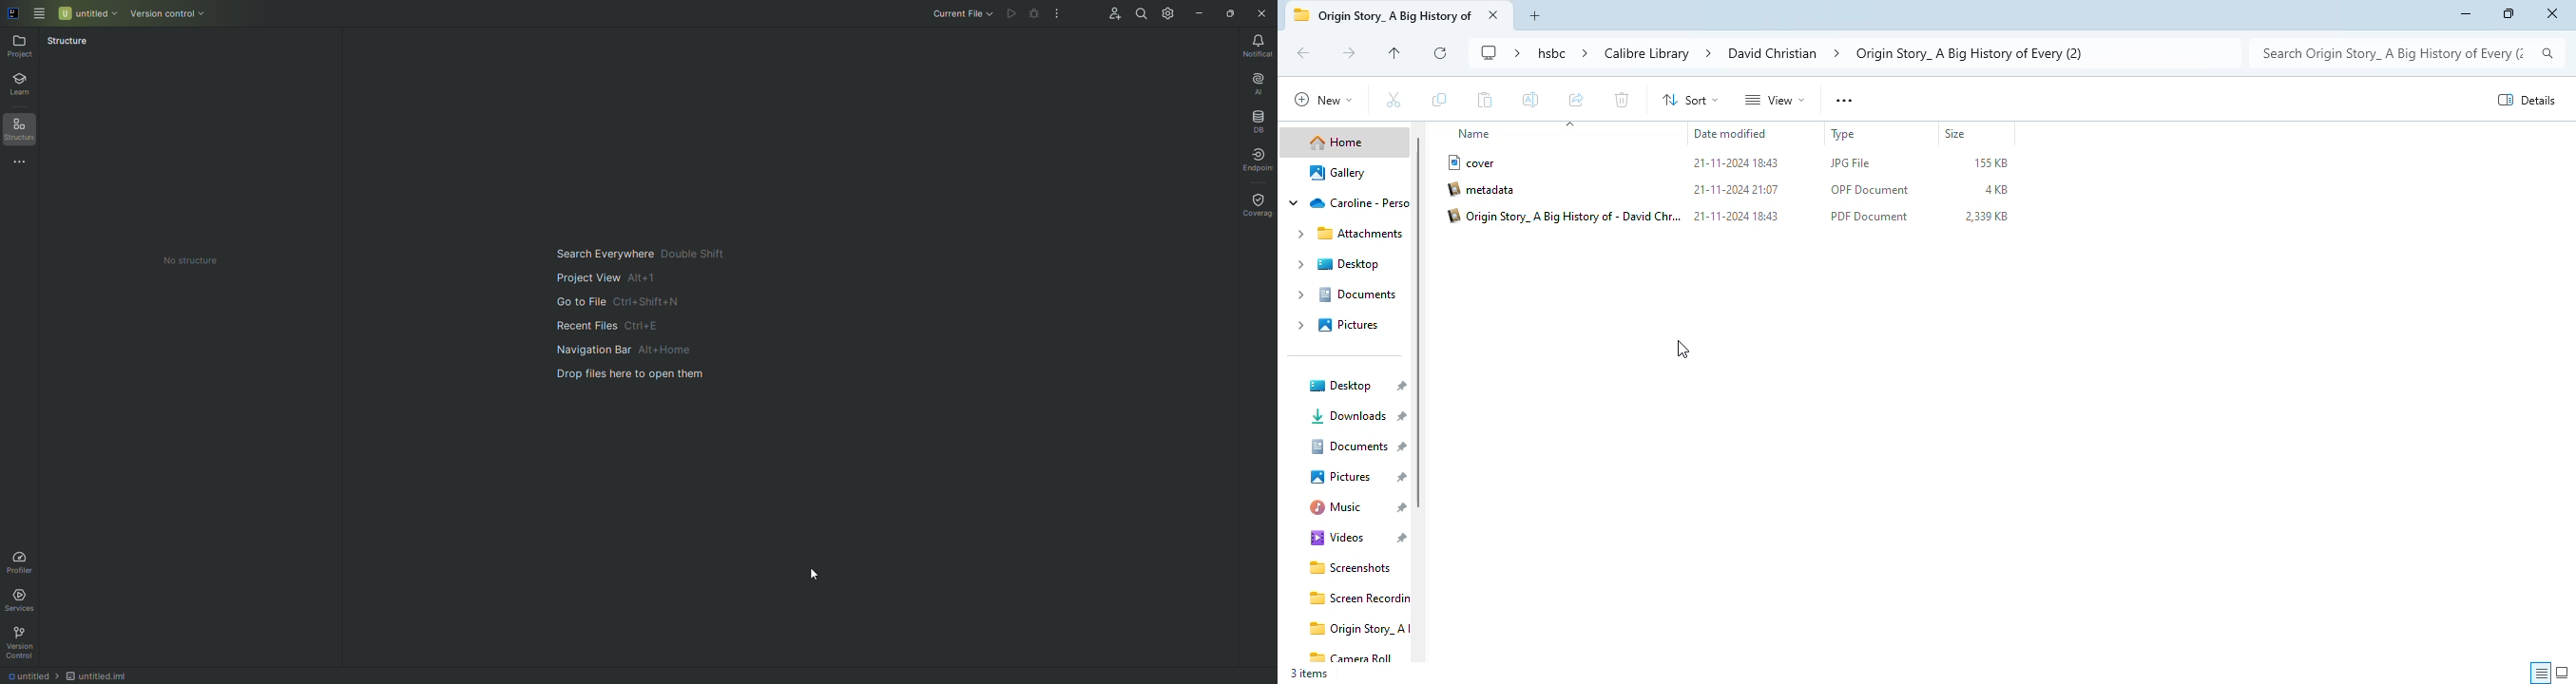 This screenshot has width=2576, height=700. Describe the element at coordinates (1736, 217) in the screenshot. I see `modified date & time` at that location.